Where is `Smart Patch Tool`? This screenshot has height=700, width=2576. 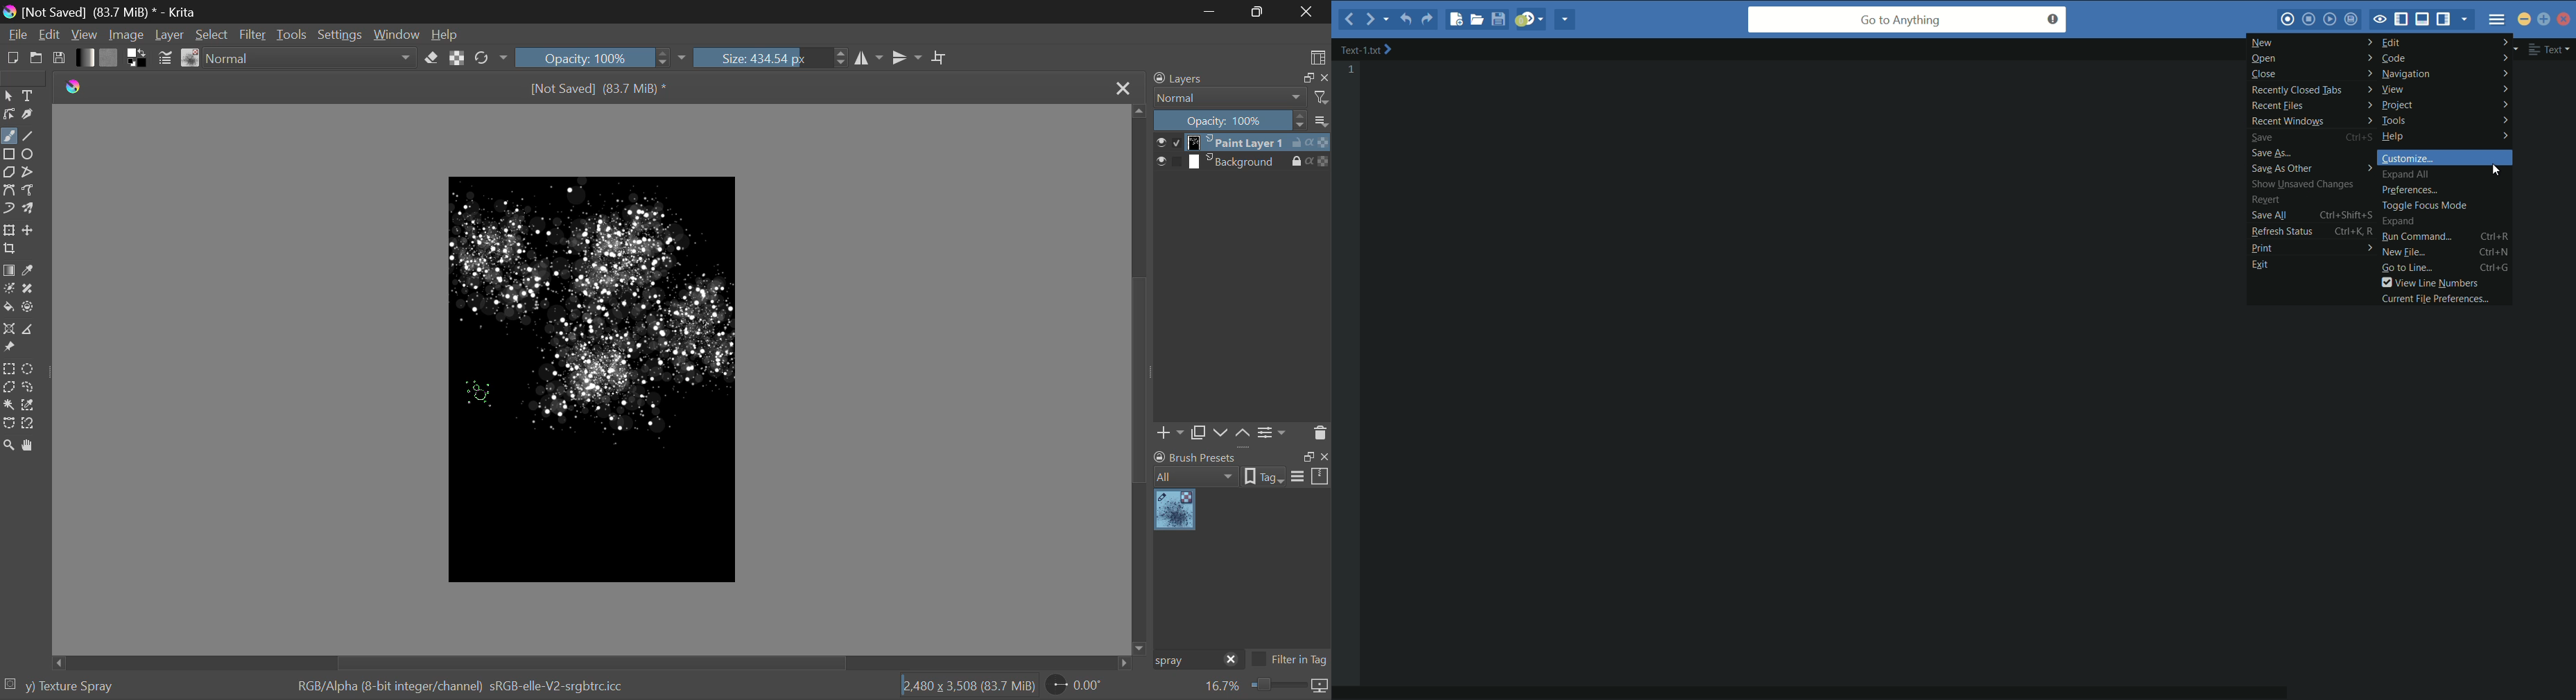 Smart Patch Tool is located at coordinates (28, 292).